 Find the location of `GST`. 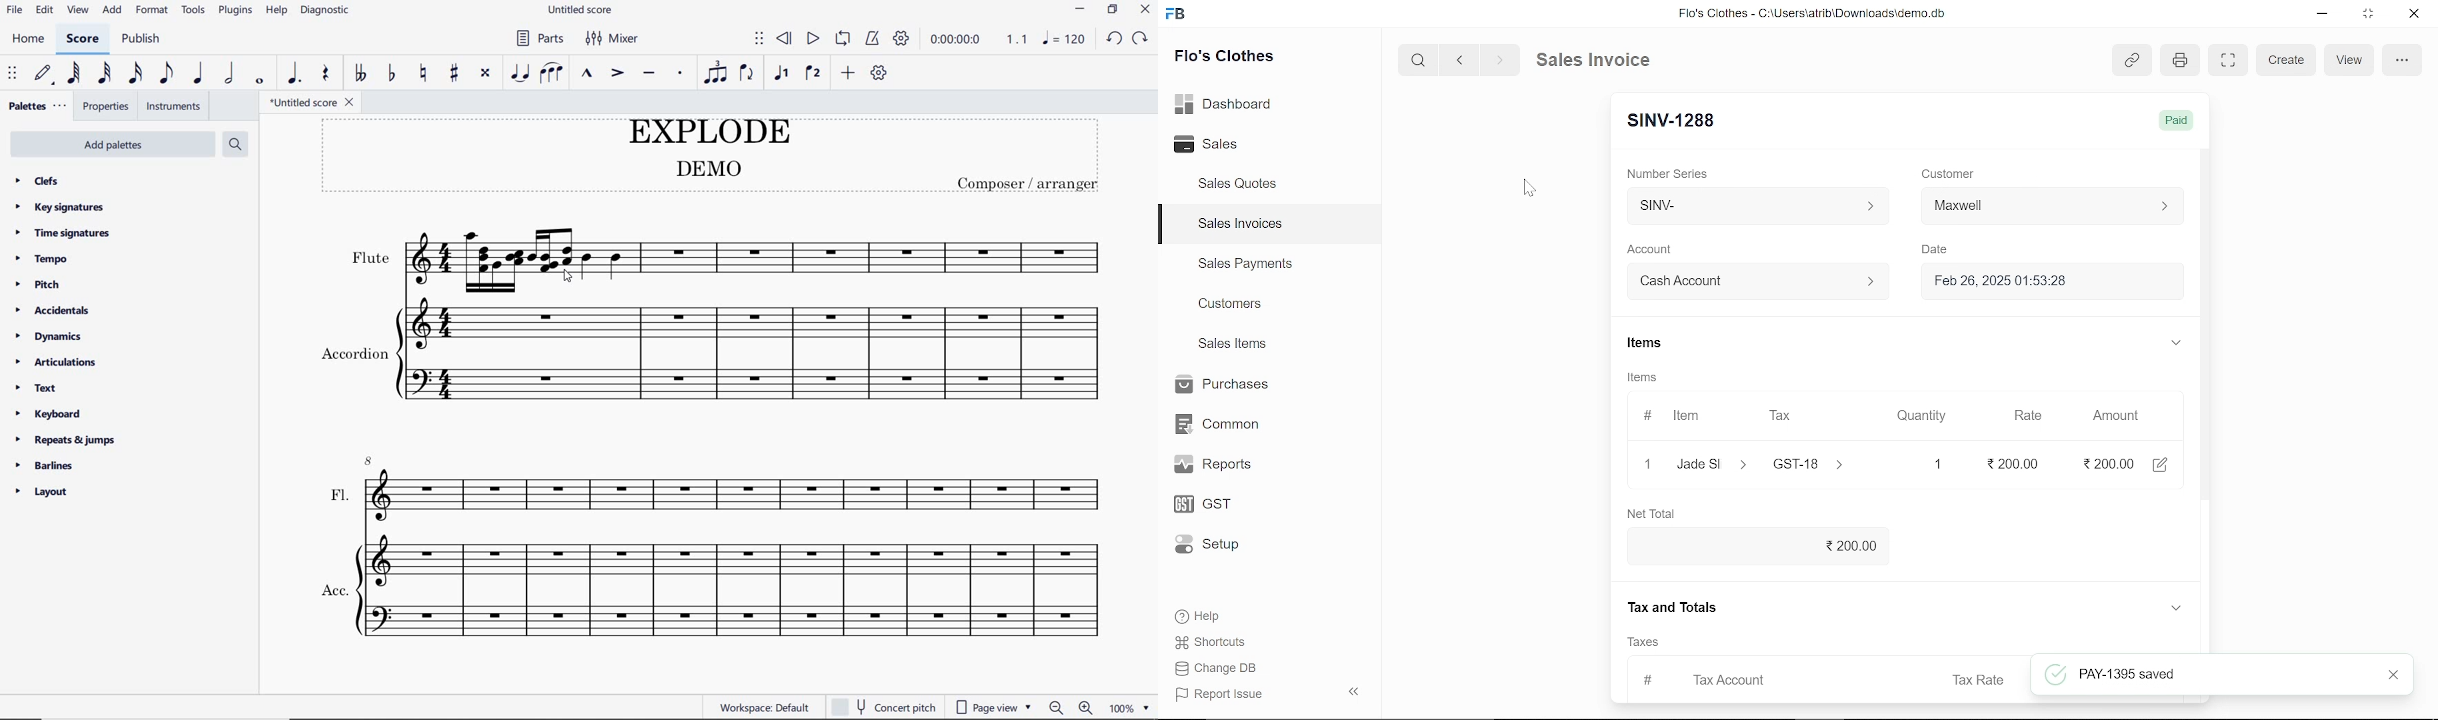

GST is located at coordinates (1220, 505).